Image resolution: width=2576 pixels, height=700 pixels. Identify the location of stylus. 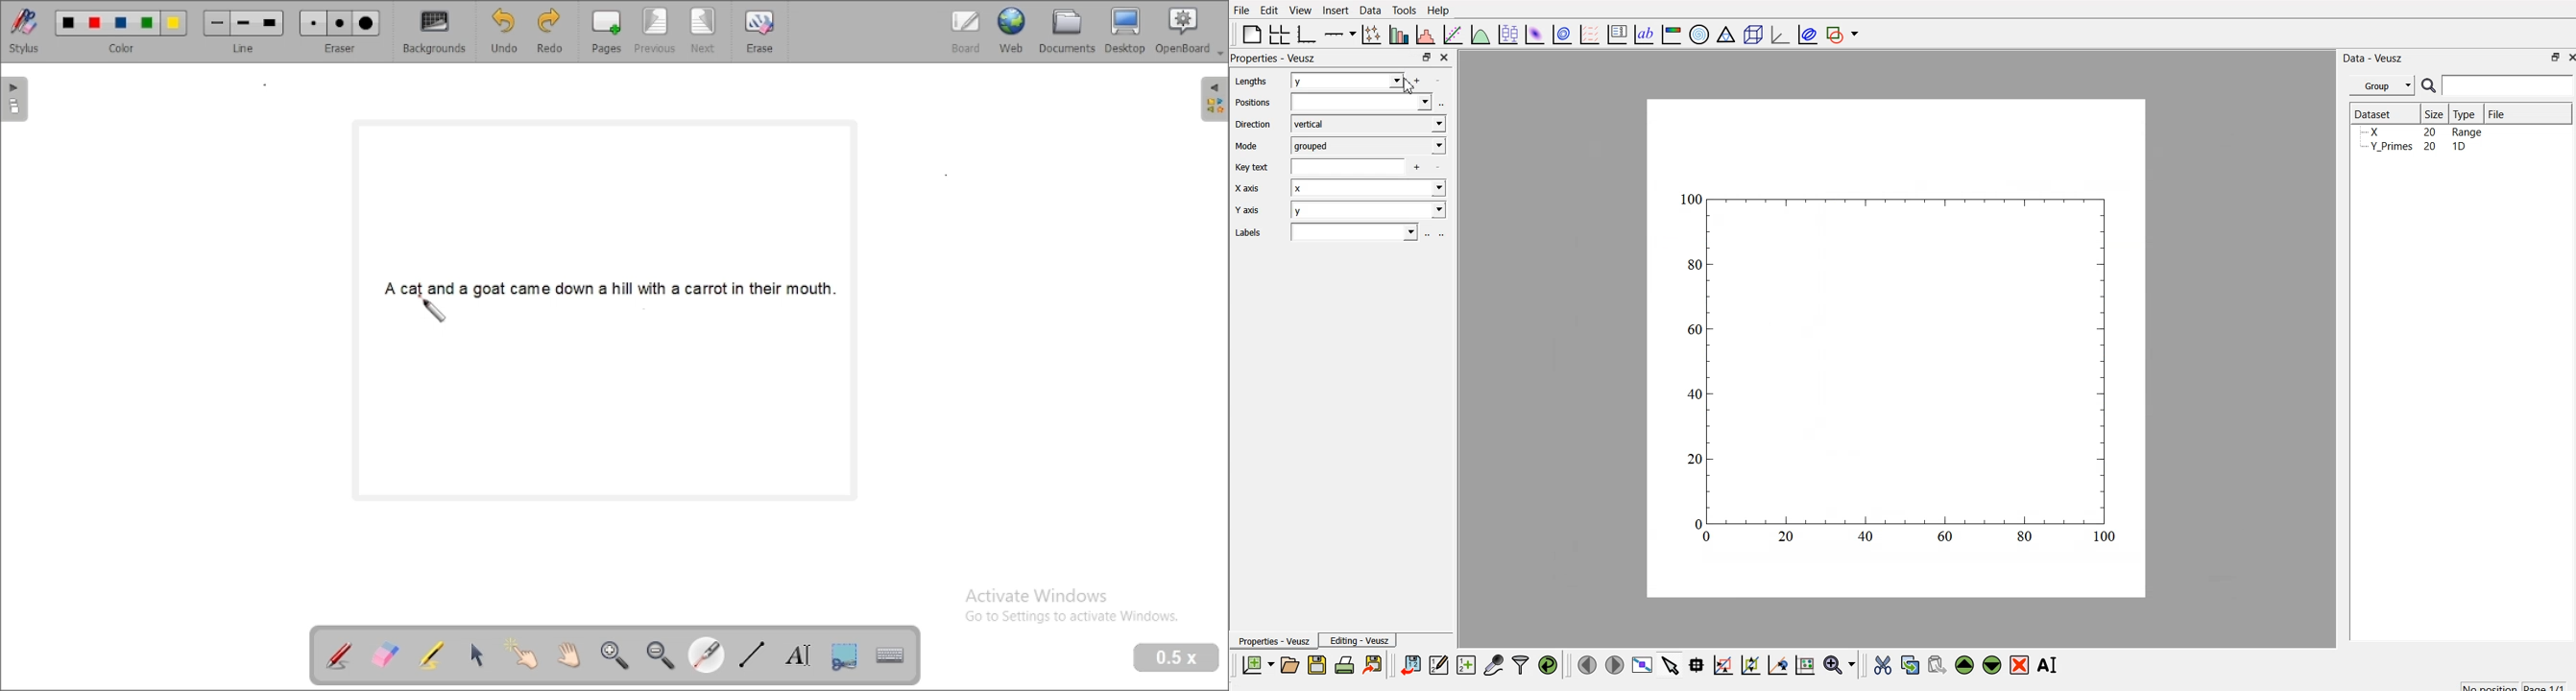
(25, 32).